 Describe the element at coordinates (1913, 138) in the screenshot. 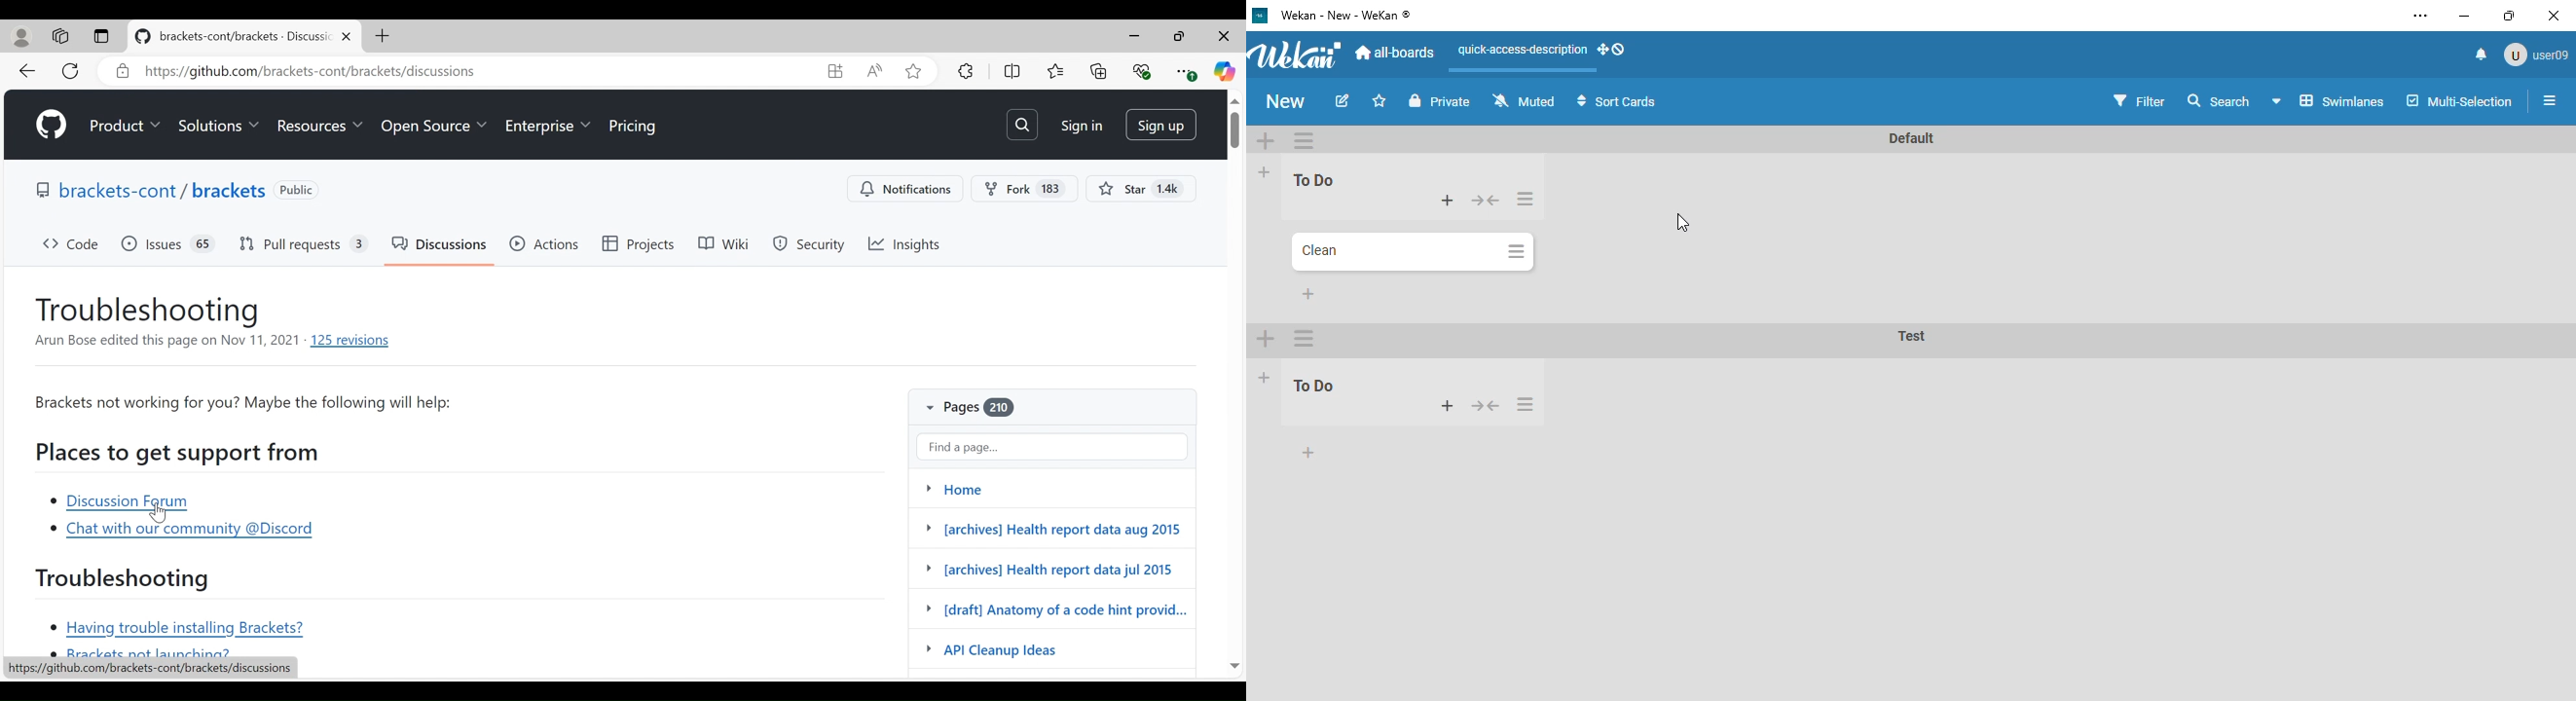

I see `swimlane name` at that location.